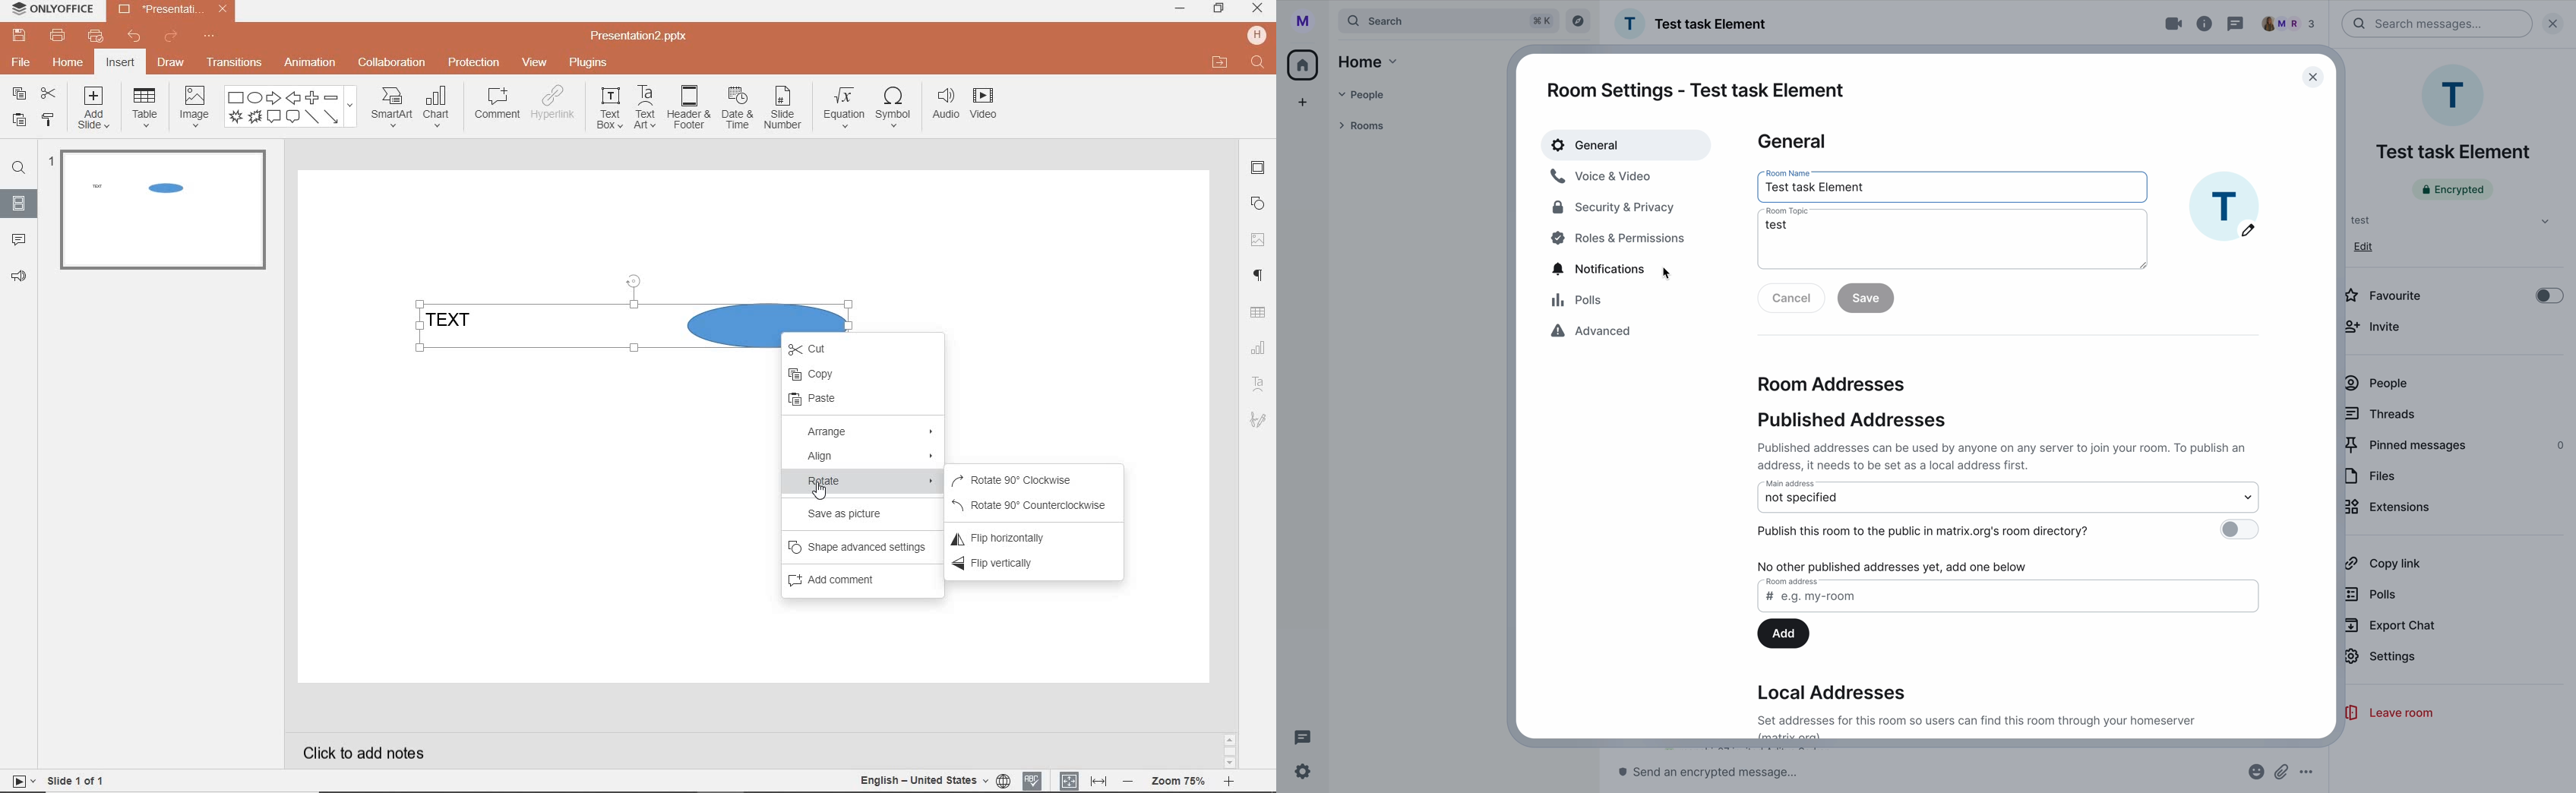 The image size is (2576, 812). Describe the element at coordinates (2011, 531) in the screenshot. I see `publish this room to the public disable option` at that location.